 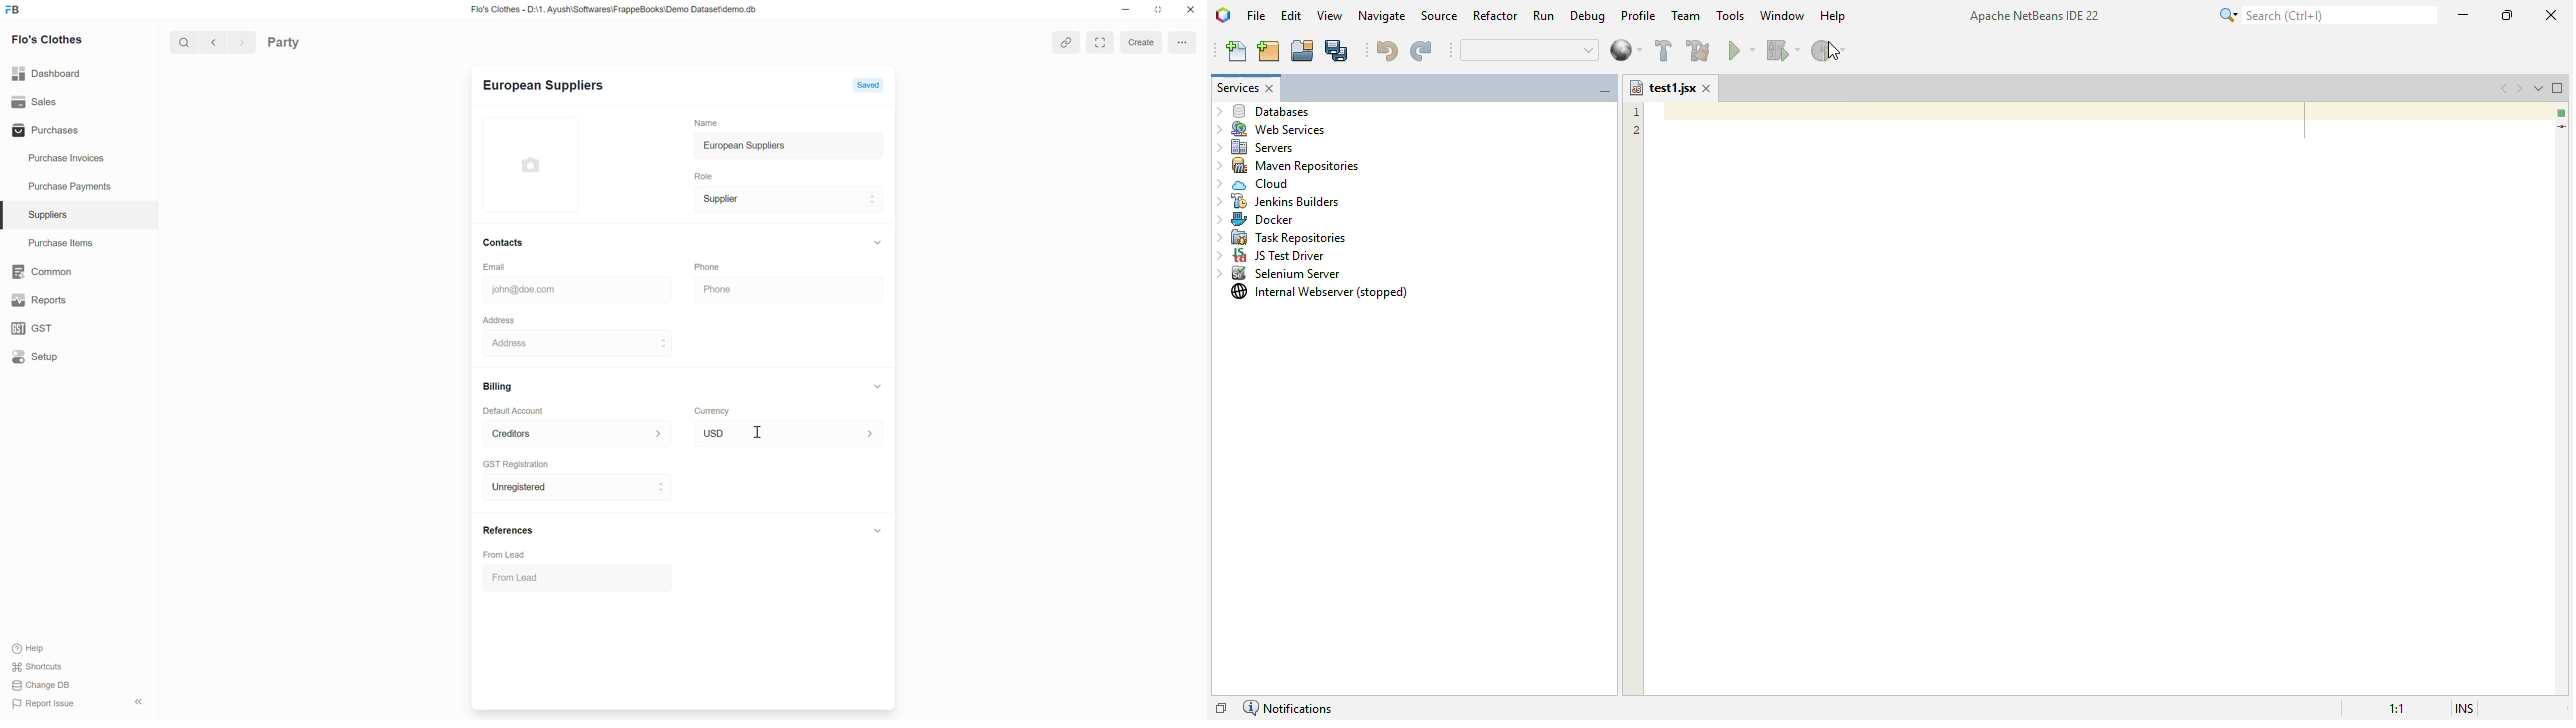 I want to click on Currency, so click(x=710, y=409).